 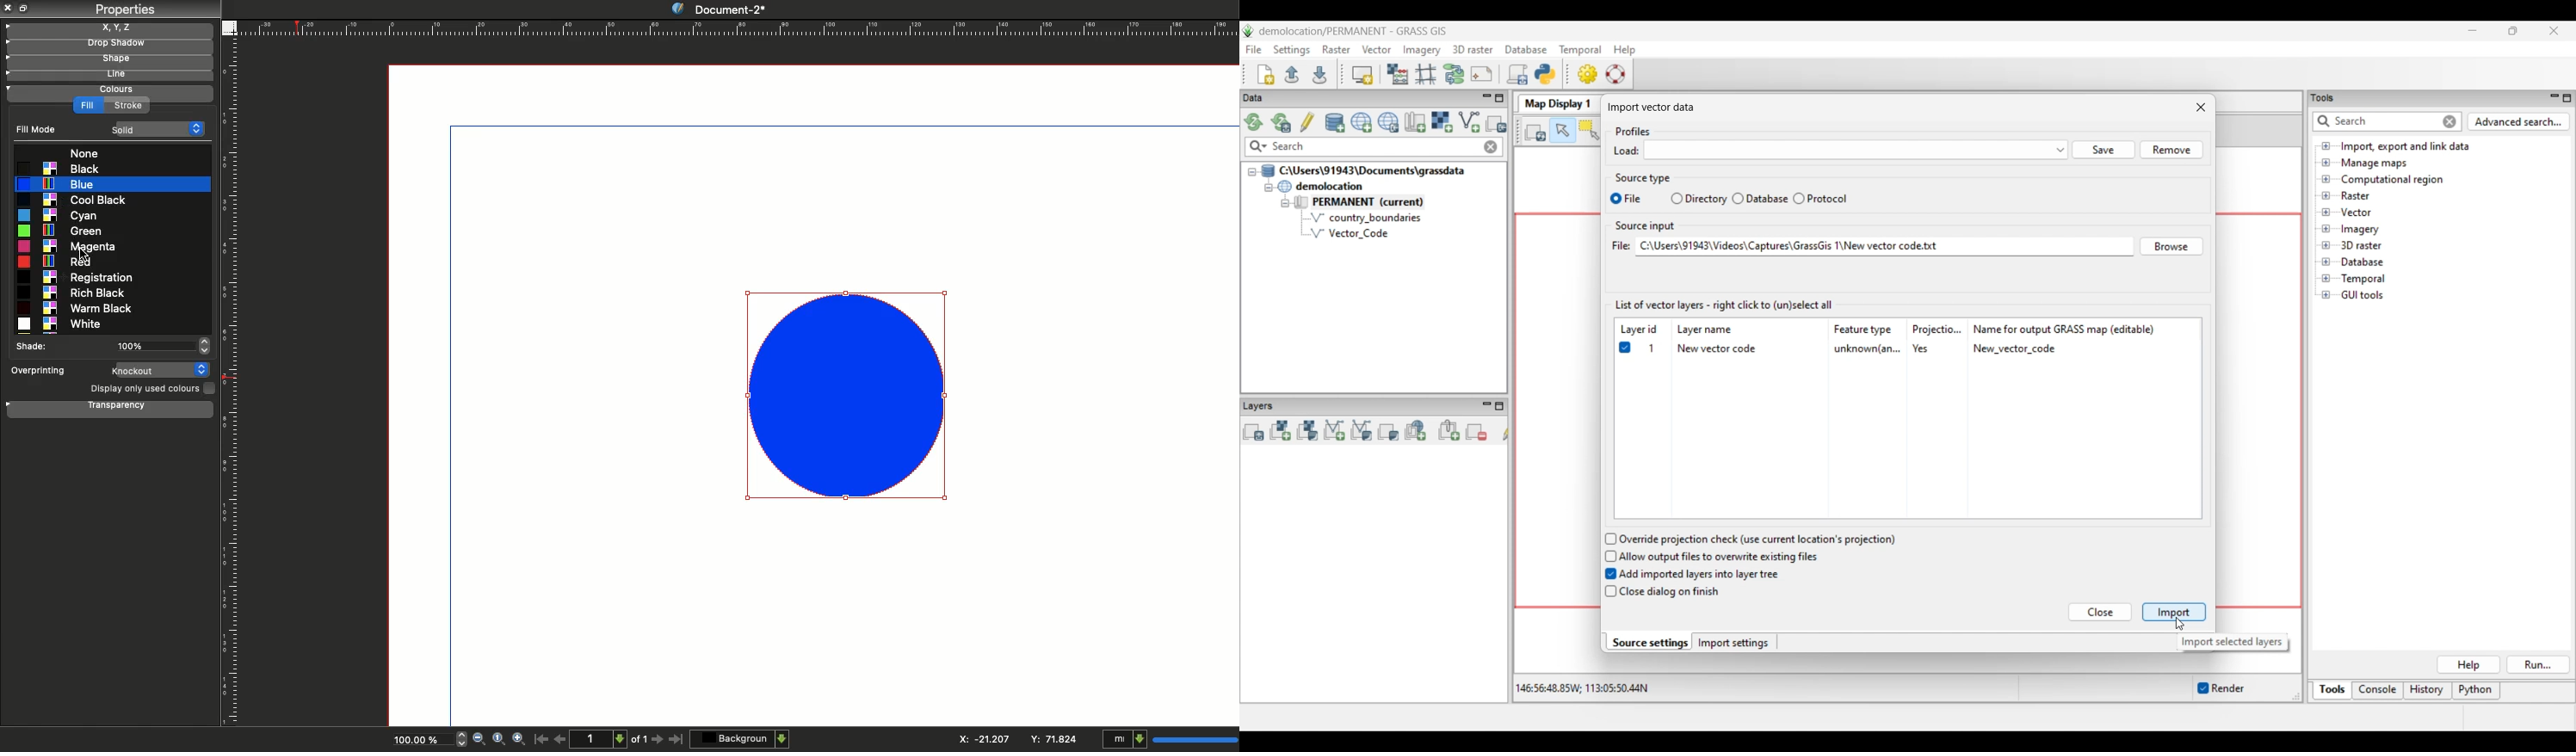 What do you see at coordinates (741, 738) in the screenshot?
I see `Background` at bounding box center [741, 738].